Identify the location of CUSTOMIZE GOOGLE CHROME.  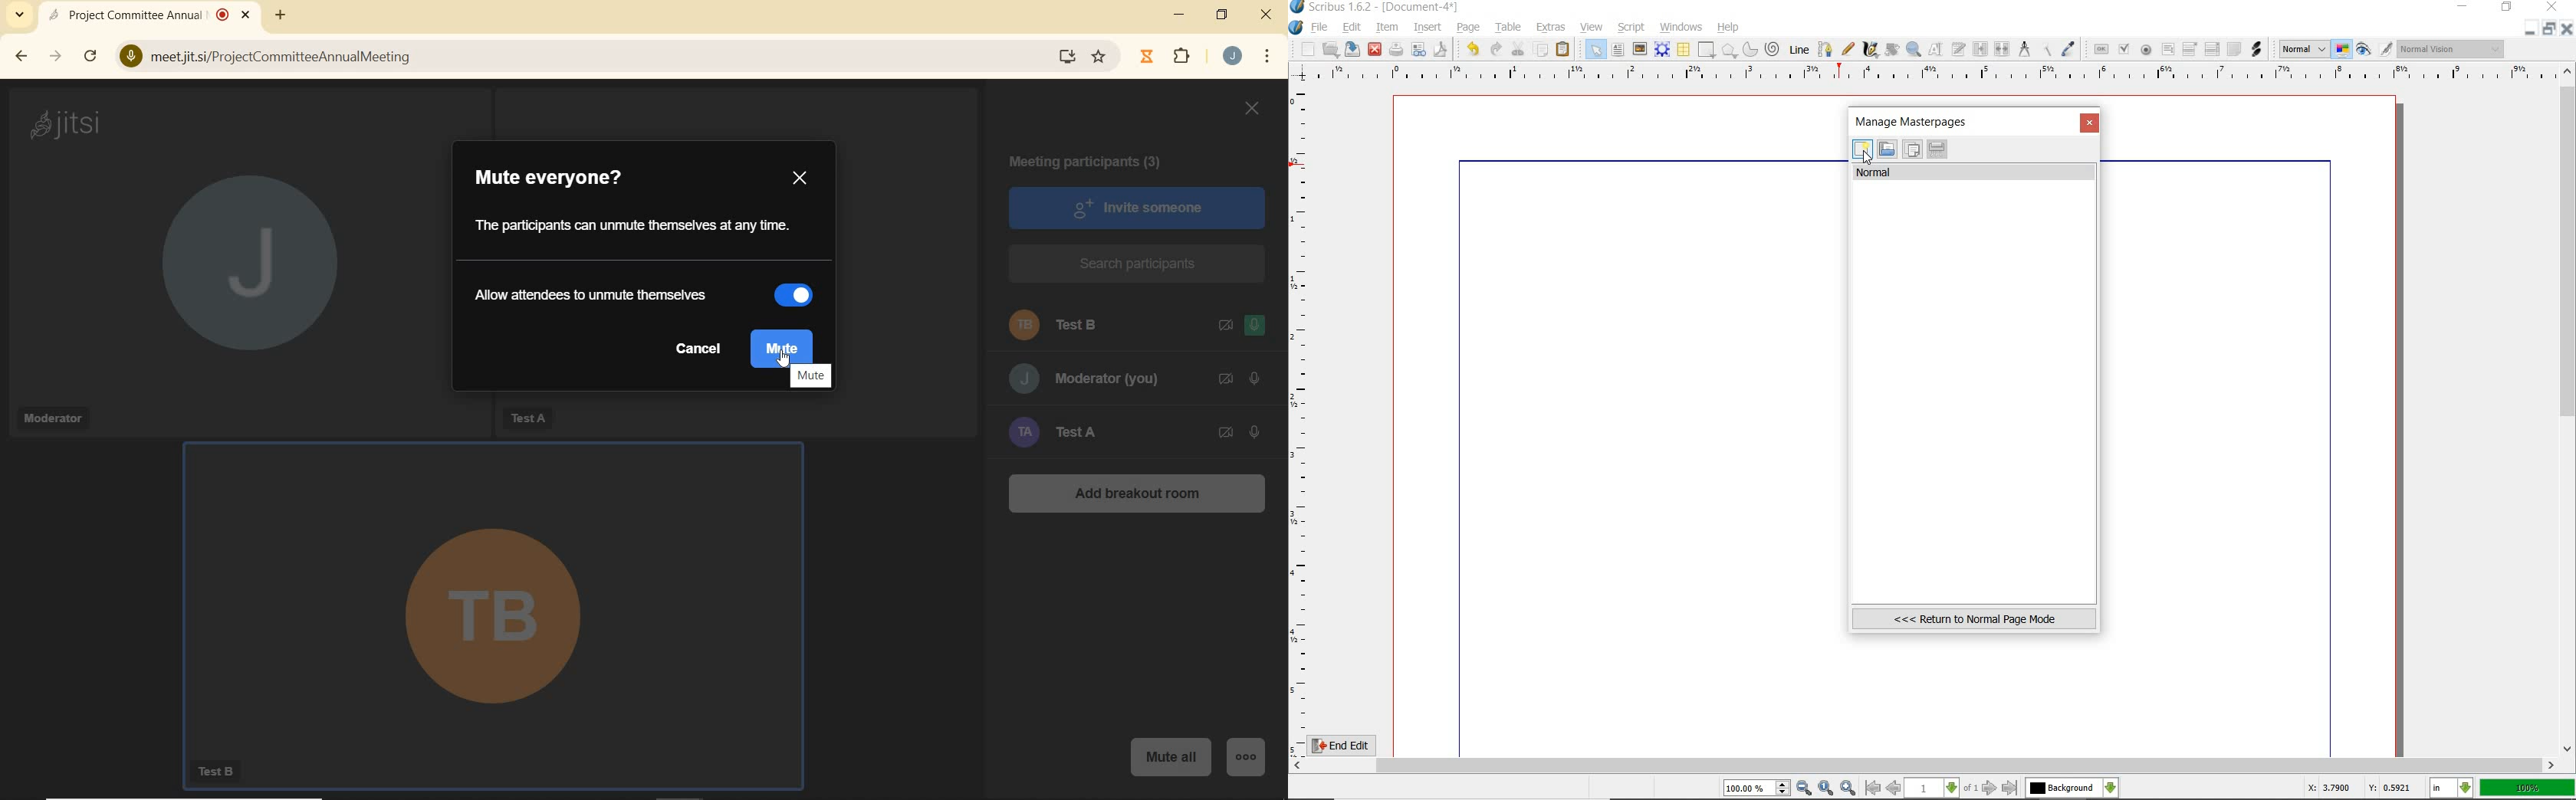
(1271, 58).